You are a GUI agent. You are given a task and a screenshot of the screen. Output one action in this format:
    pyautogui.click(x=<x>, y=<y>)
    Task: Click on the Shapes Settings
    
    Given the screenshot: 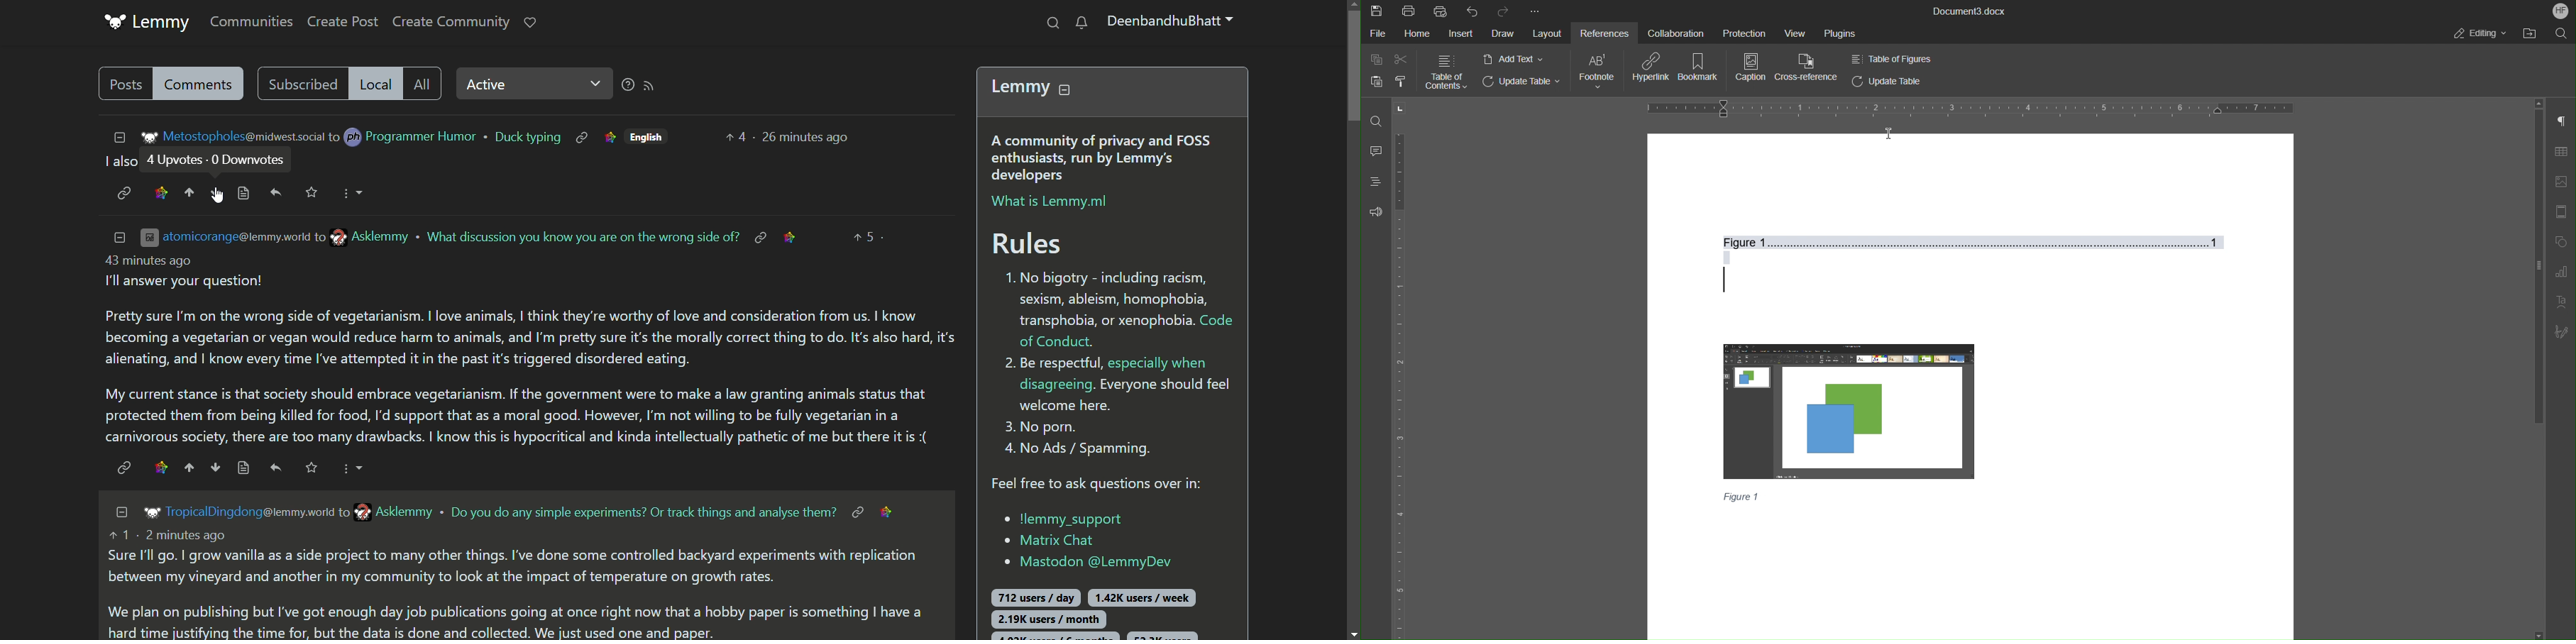 What is the action you would take?
    pyautogui.click(x=2563, y=243)
    